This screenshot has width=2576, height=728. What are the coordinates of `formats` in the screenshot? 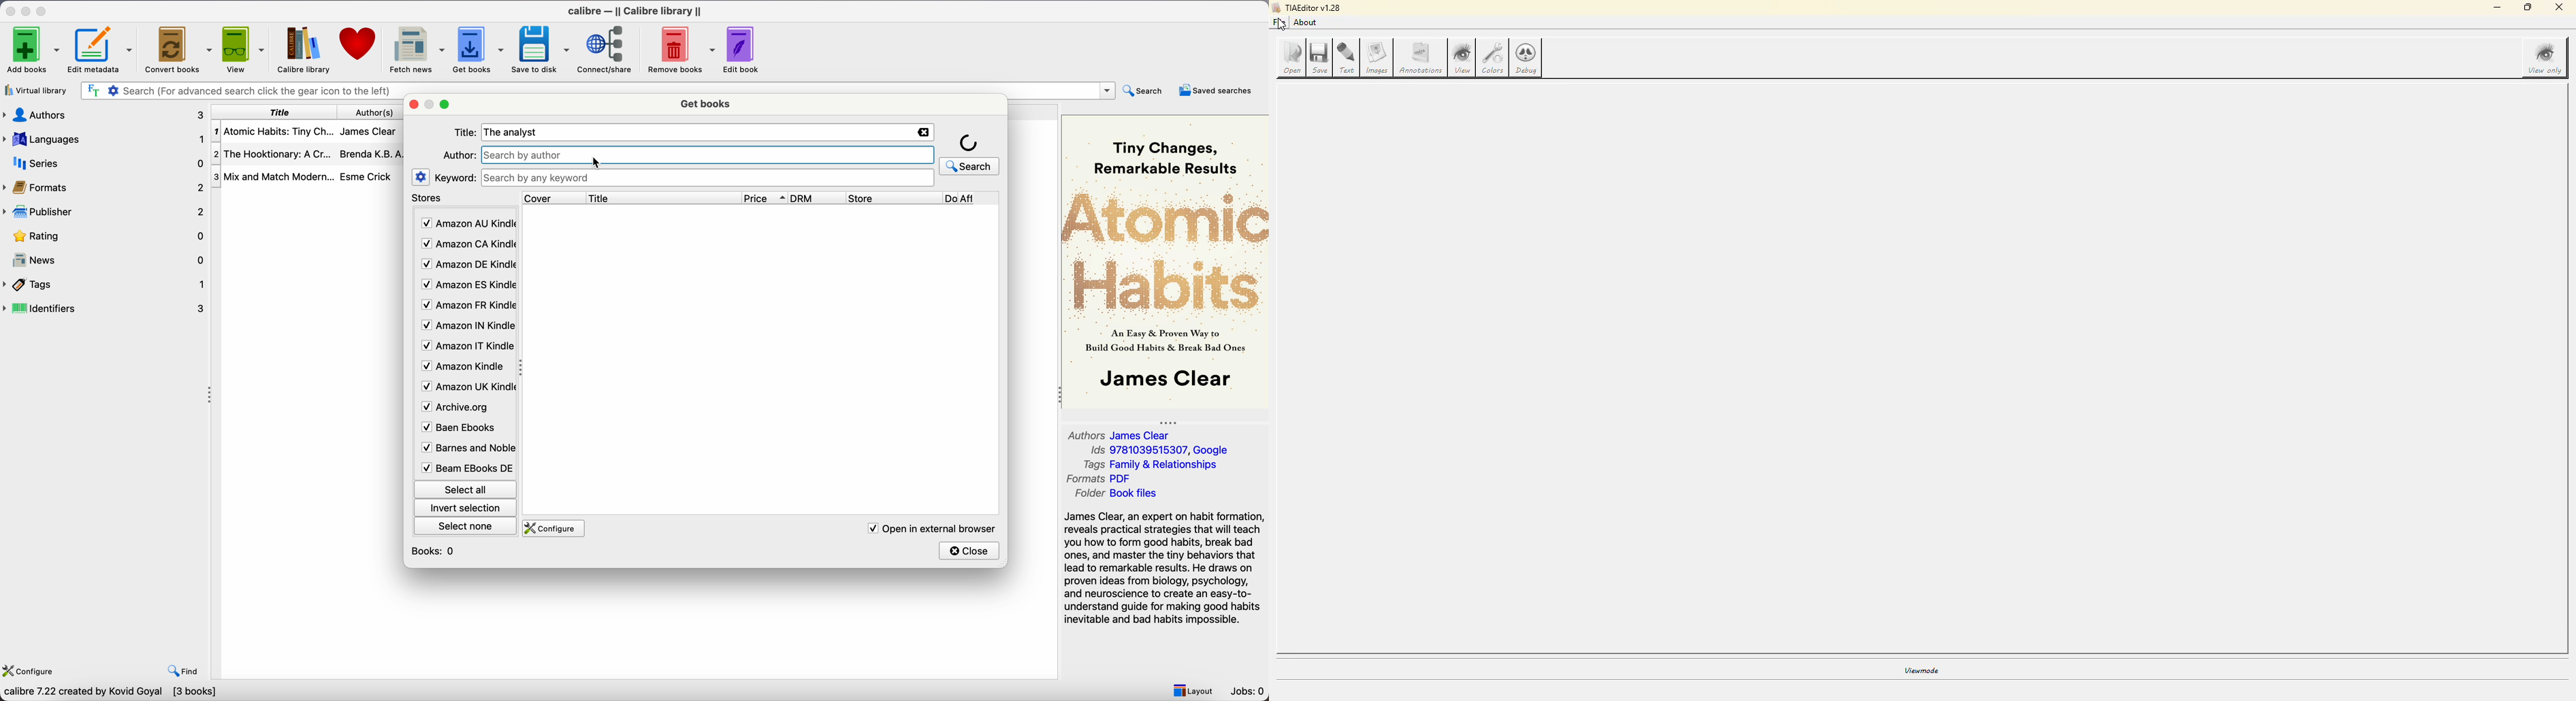 It's located at (106, 188).